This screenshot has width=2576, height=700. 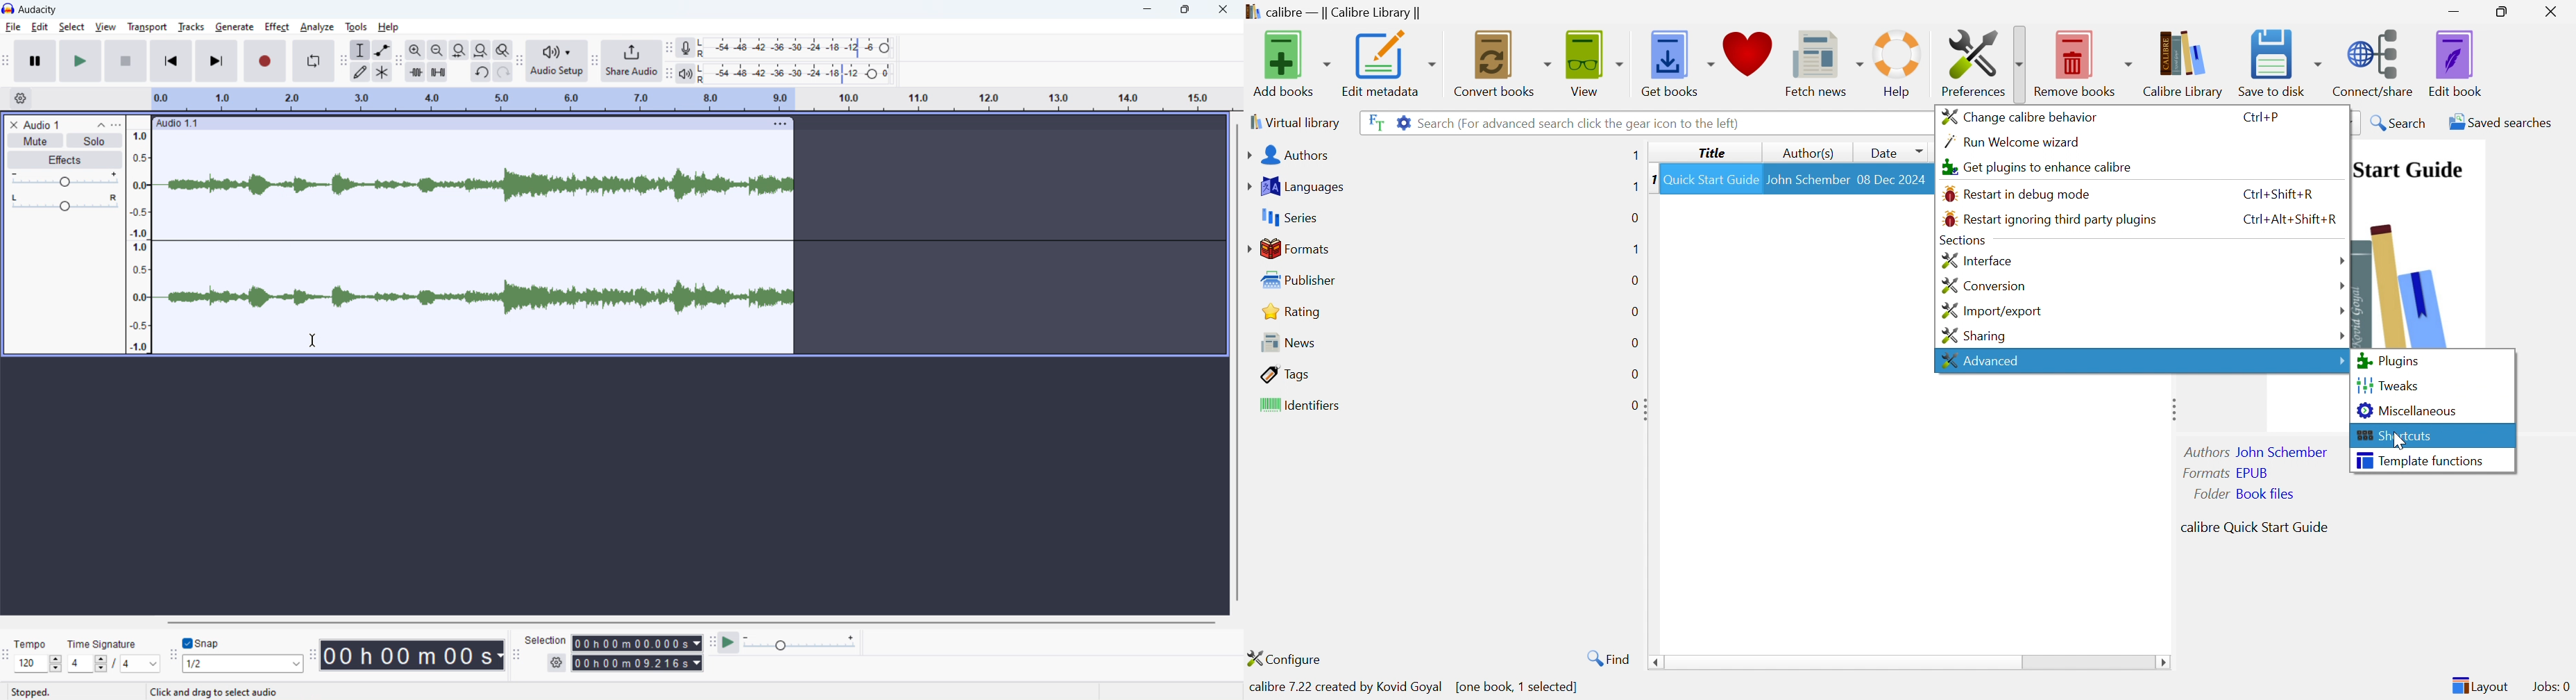 I want to click on zoom out, so click(x=437, y=50).